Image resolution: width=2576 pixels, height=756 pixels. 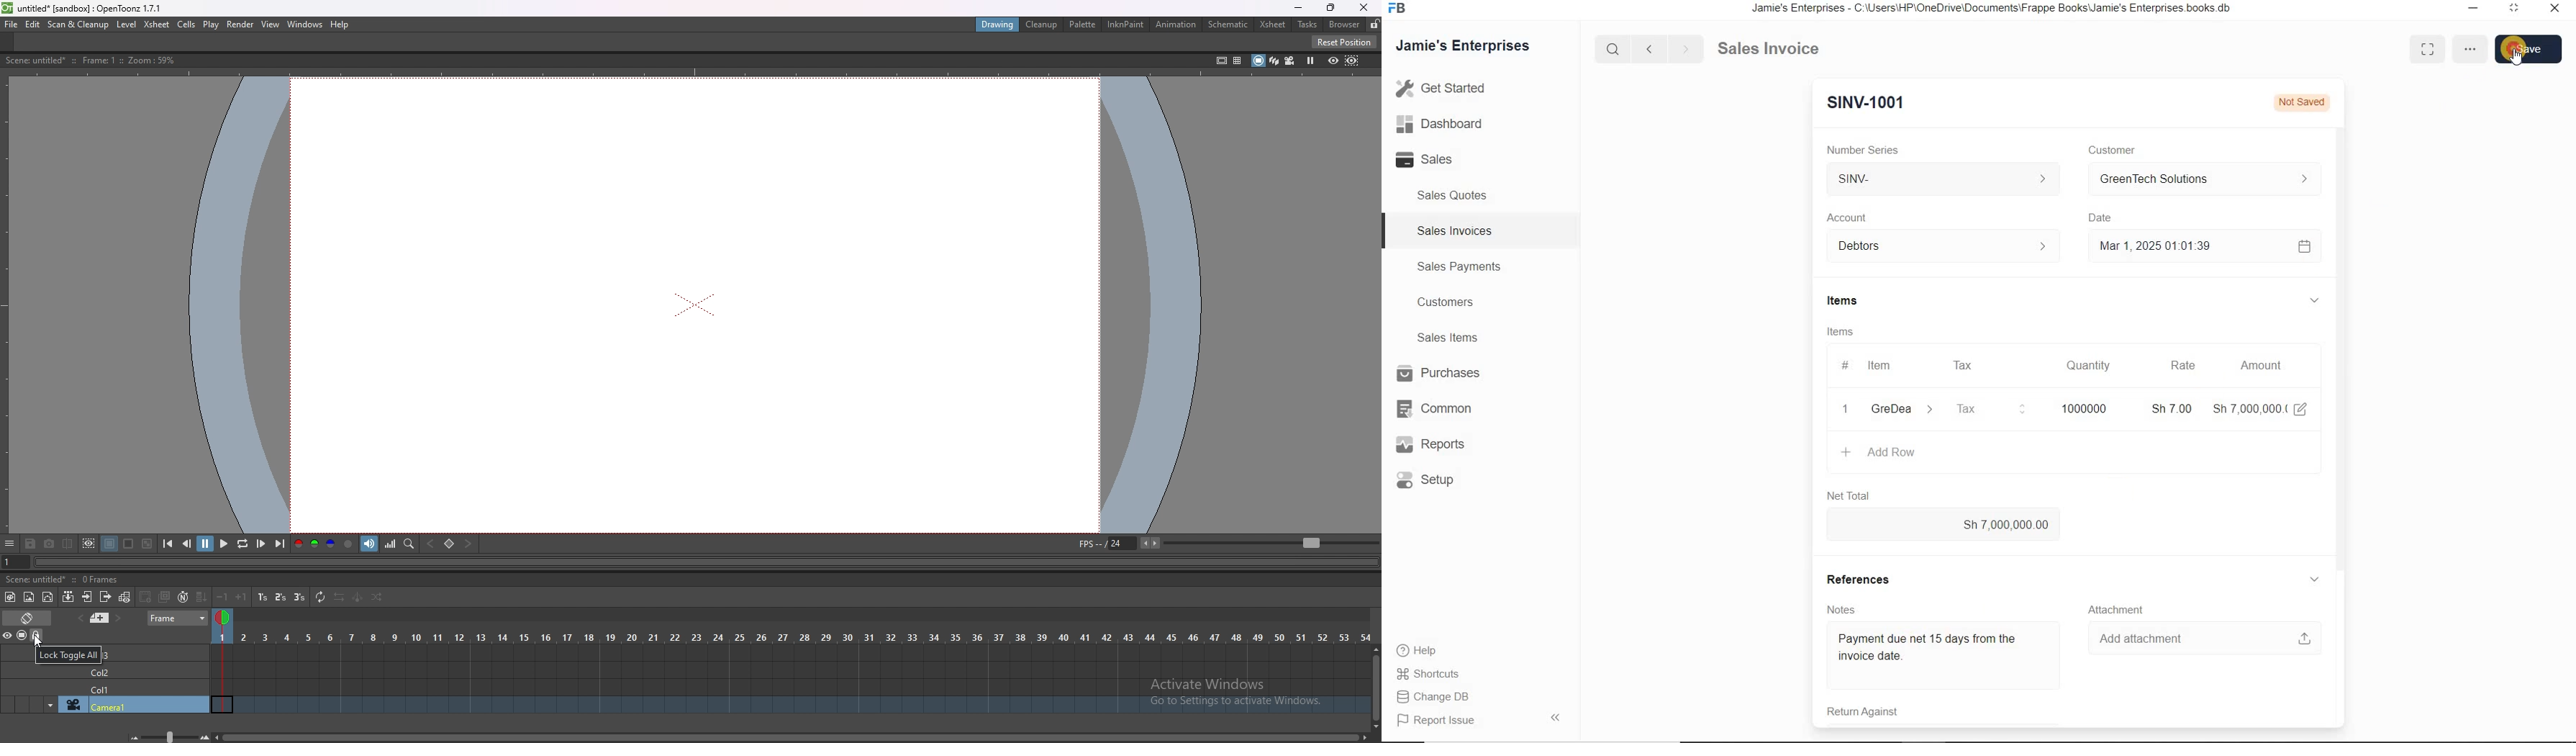 What do you see at coordinates (179, 618) in the screenshot?
I see `frame` at bounding box center [179, 618].